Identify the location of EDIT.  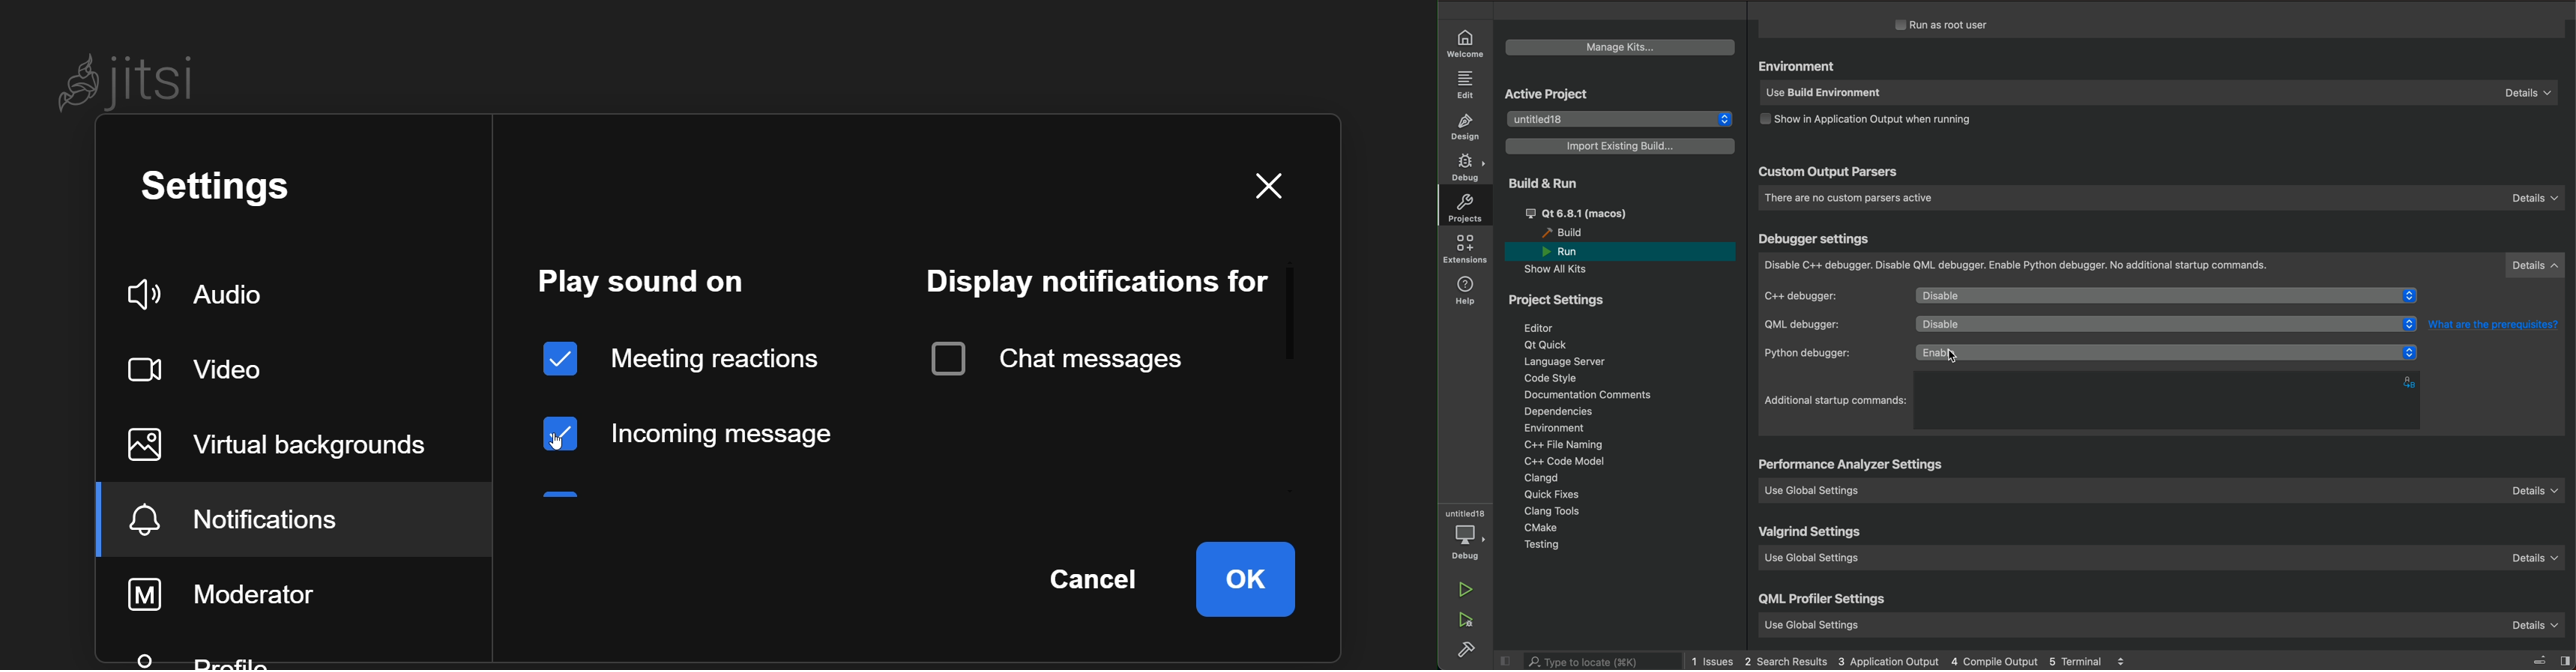
(1467, 84).